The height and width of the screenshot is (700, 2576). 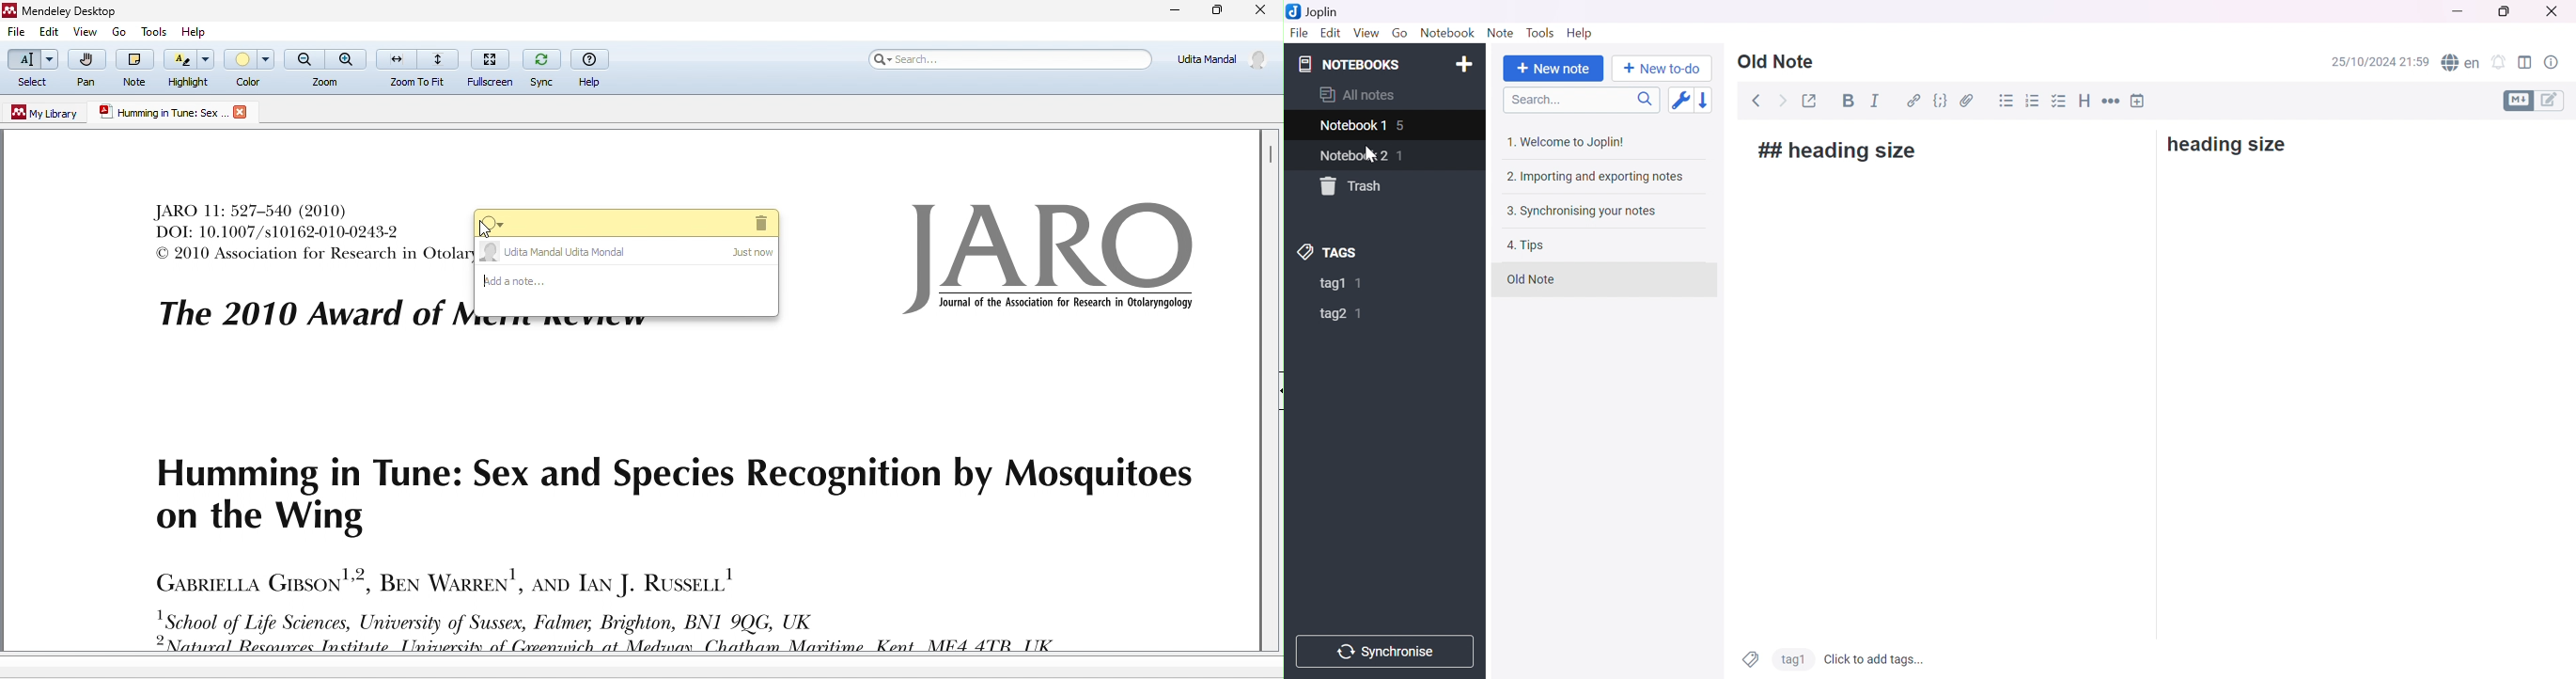 What do you see at coordinates (2007, 102) in the screenshot?
I see `Bulleted list` at bounding box center [2007, 102].